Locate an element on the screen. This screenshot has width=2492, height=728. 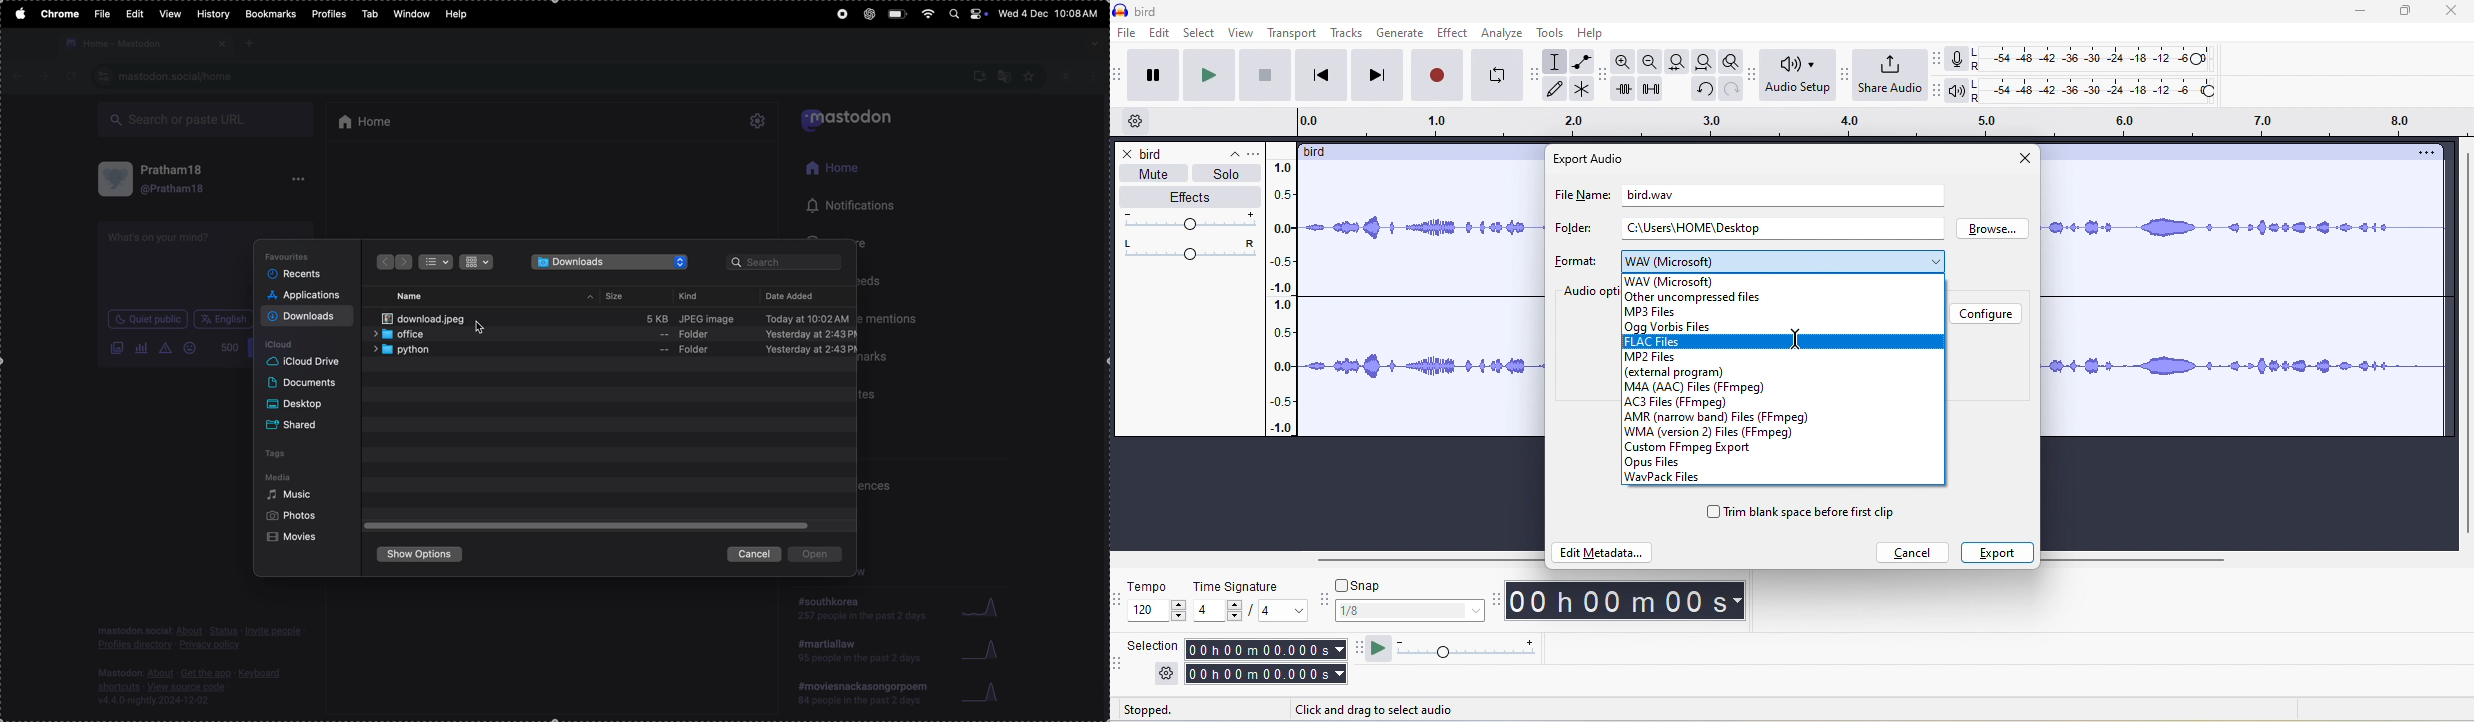
select way (microsoft) is located at coordinates (1783, 259).